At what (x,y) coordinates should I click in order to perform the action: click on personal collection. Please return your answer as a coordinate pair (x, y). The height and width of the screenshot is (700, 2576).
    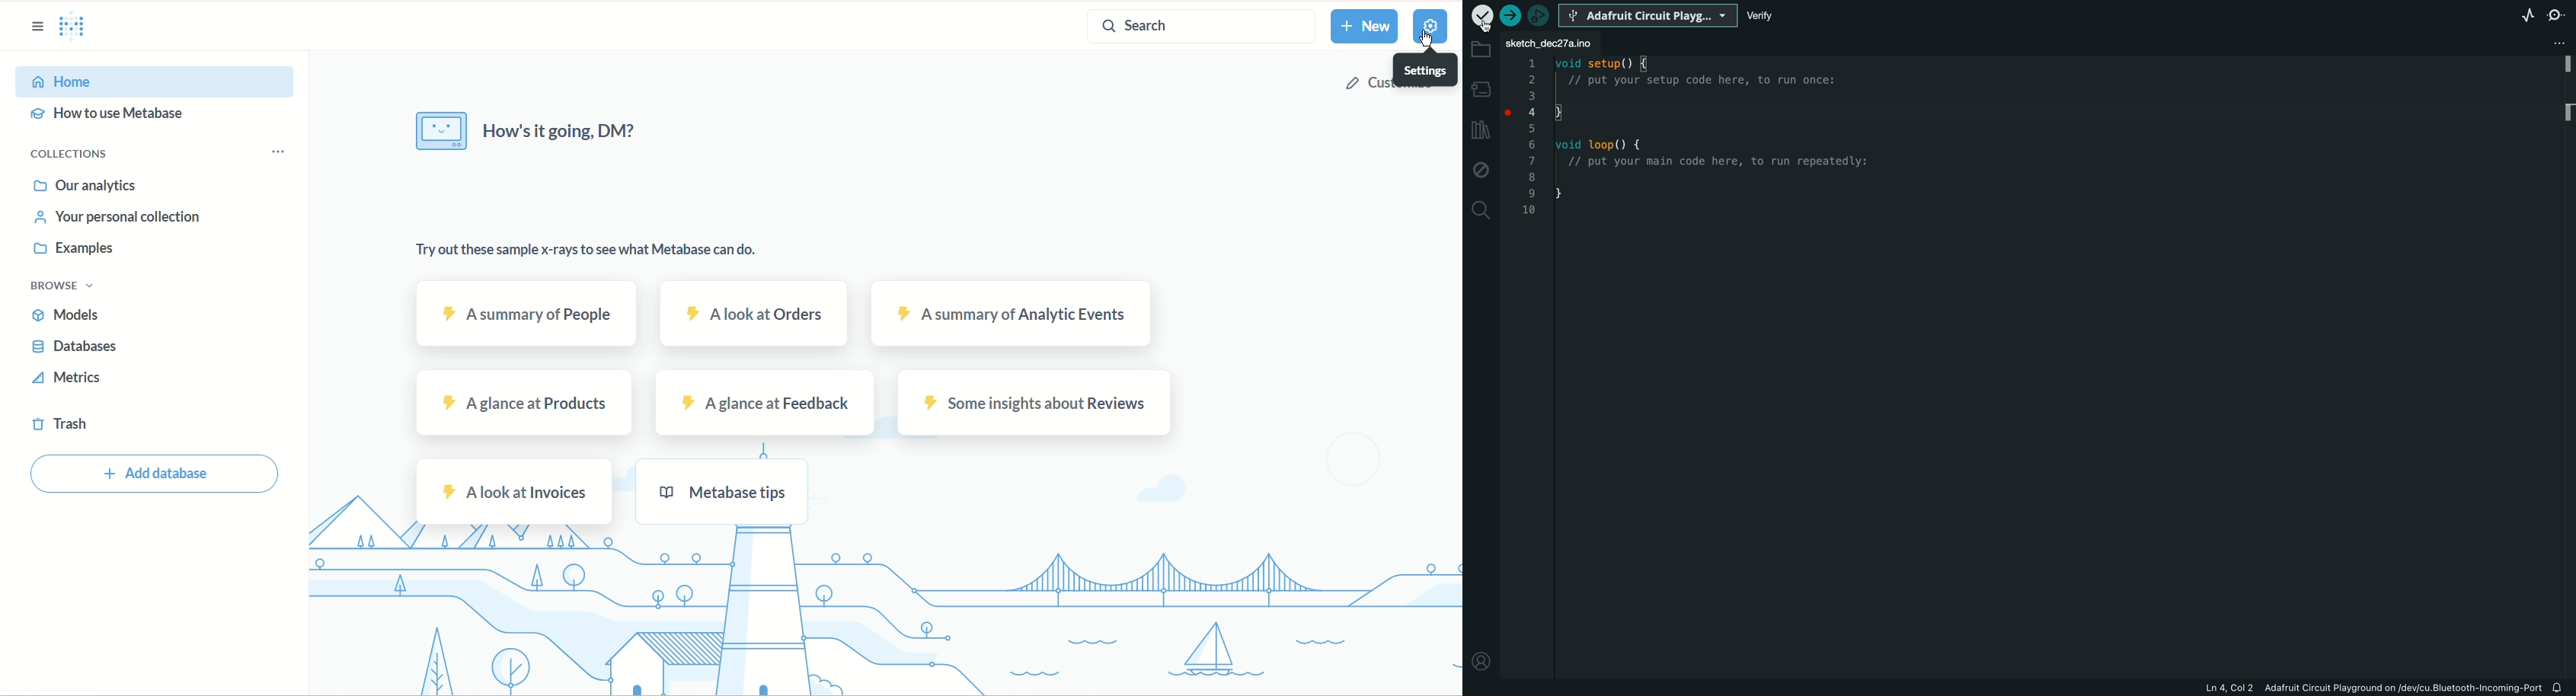
    Looking at the image, I should click on (113, 217).